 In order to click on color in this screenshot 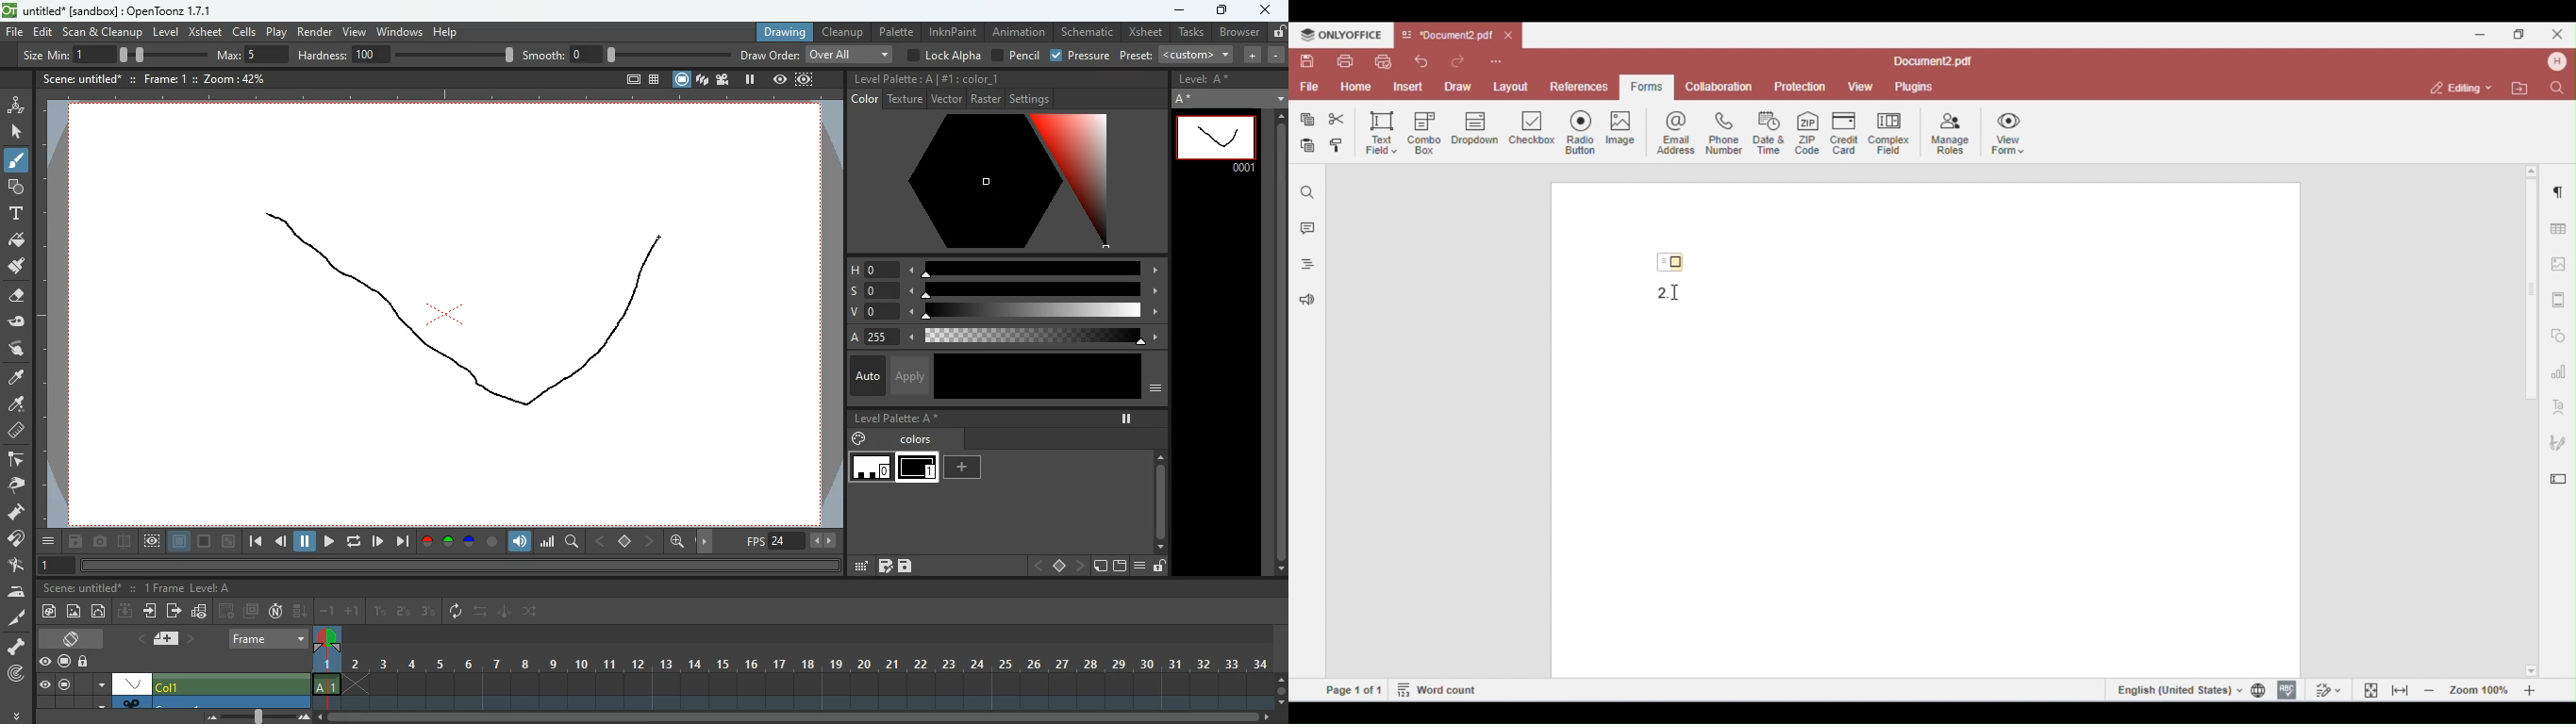, I will do `click(989, 182)`.